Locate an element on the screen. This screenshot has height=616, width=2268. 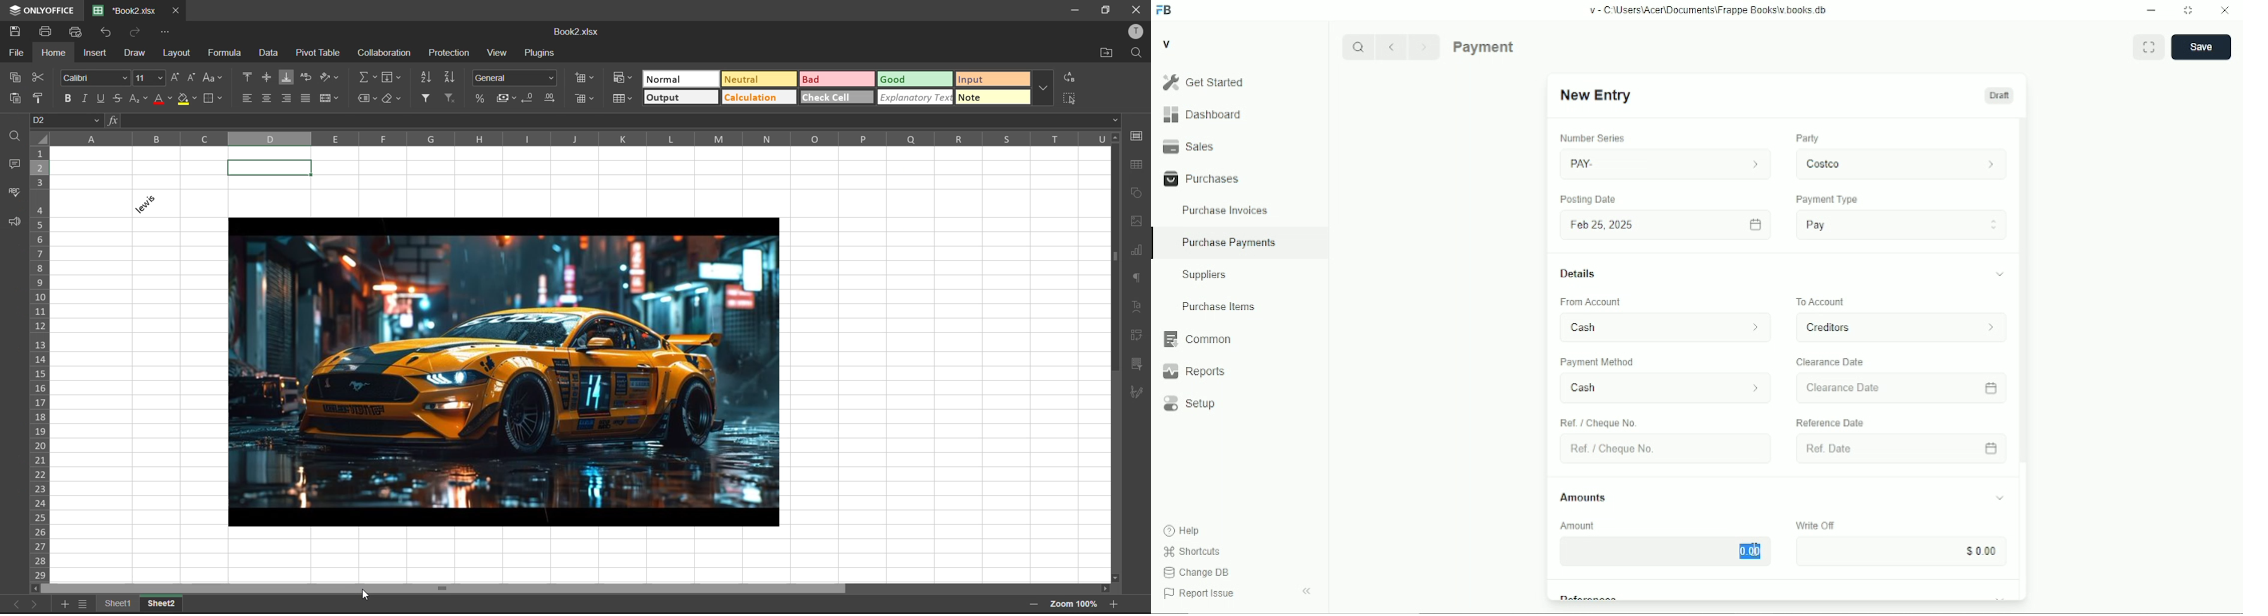
pivot table is located at coordinates (1138, 337).